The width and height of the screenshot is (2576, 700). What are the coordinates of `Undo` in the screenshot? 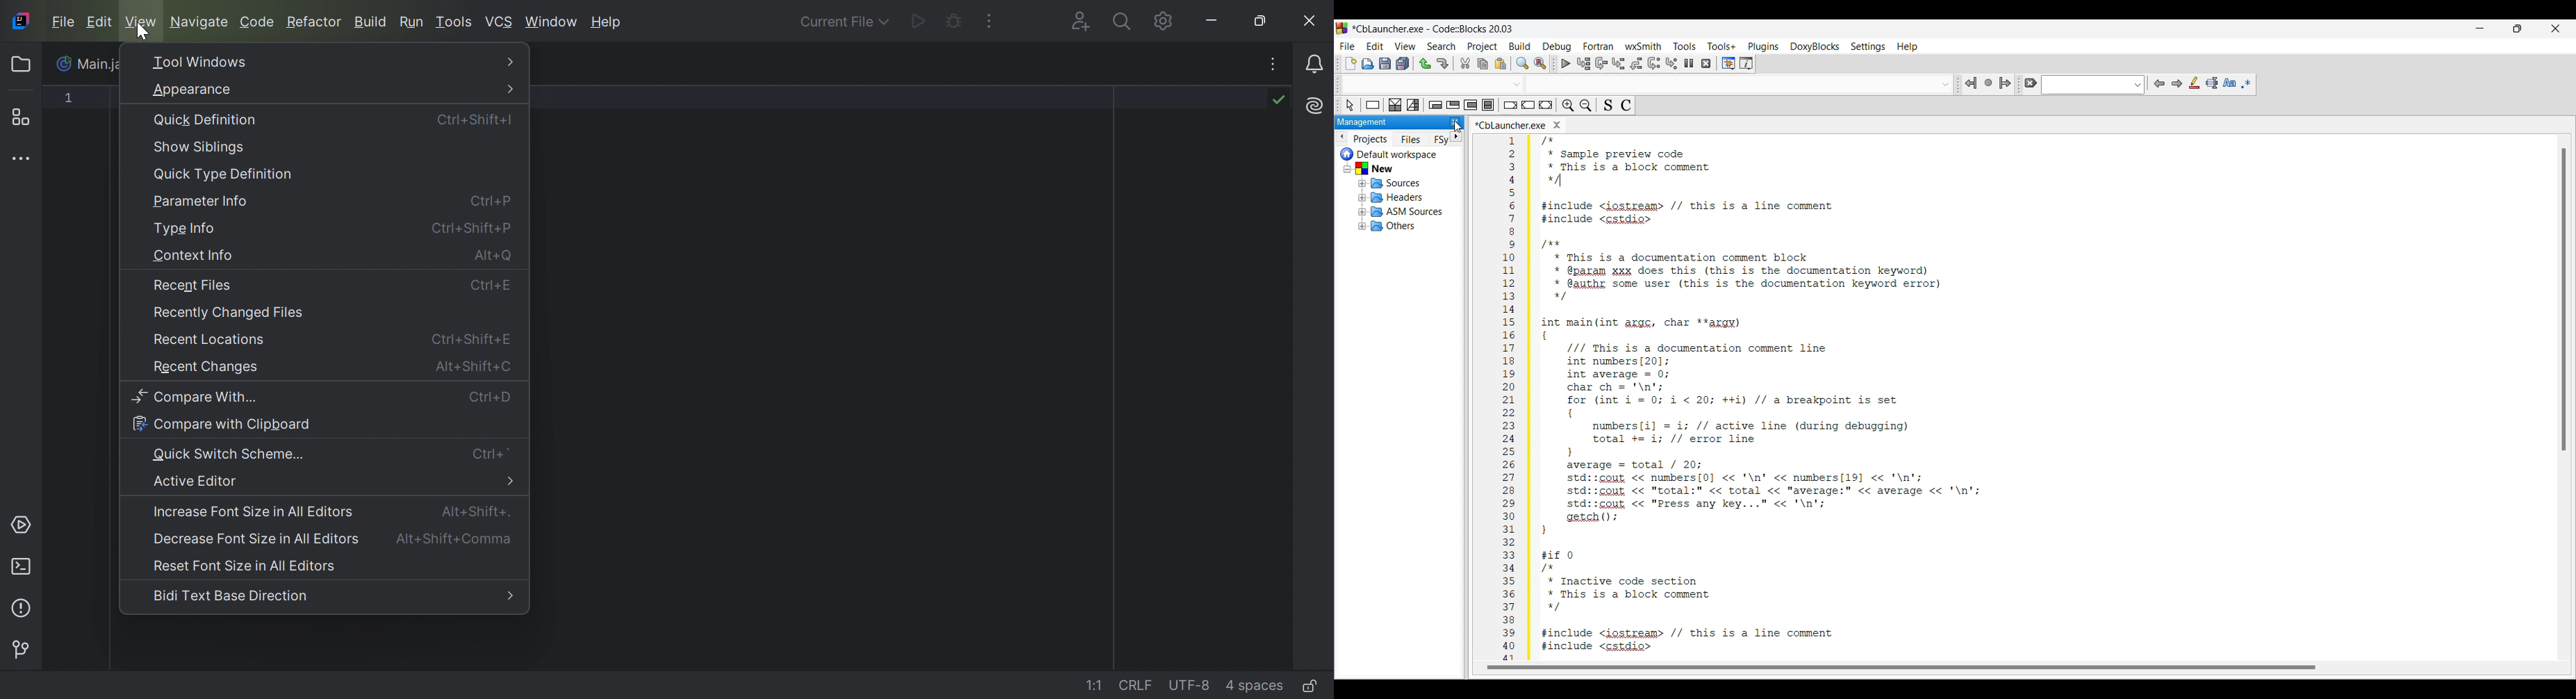 It's located at (1425, 63).